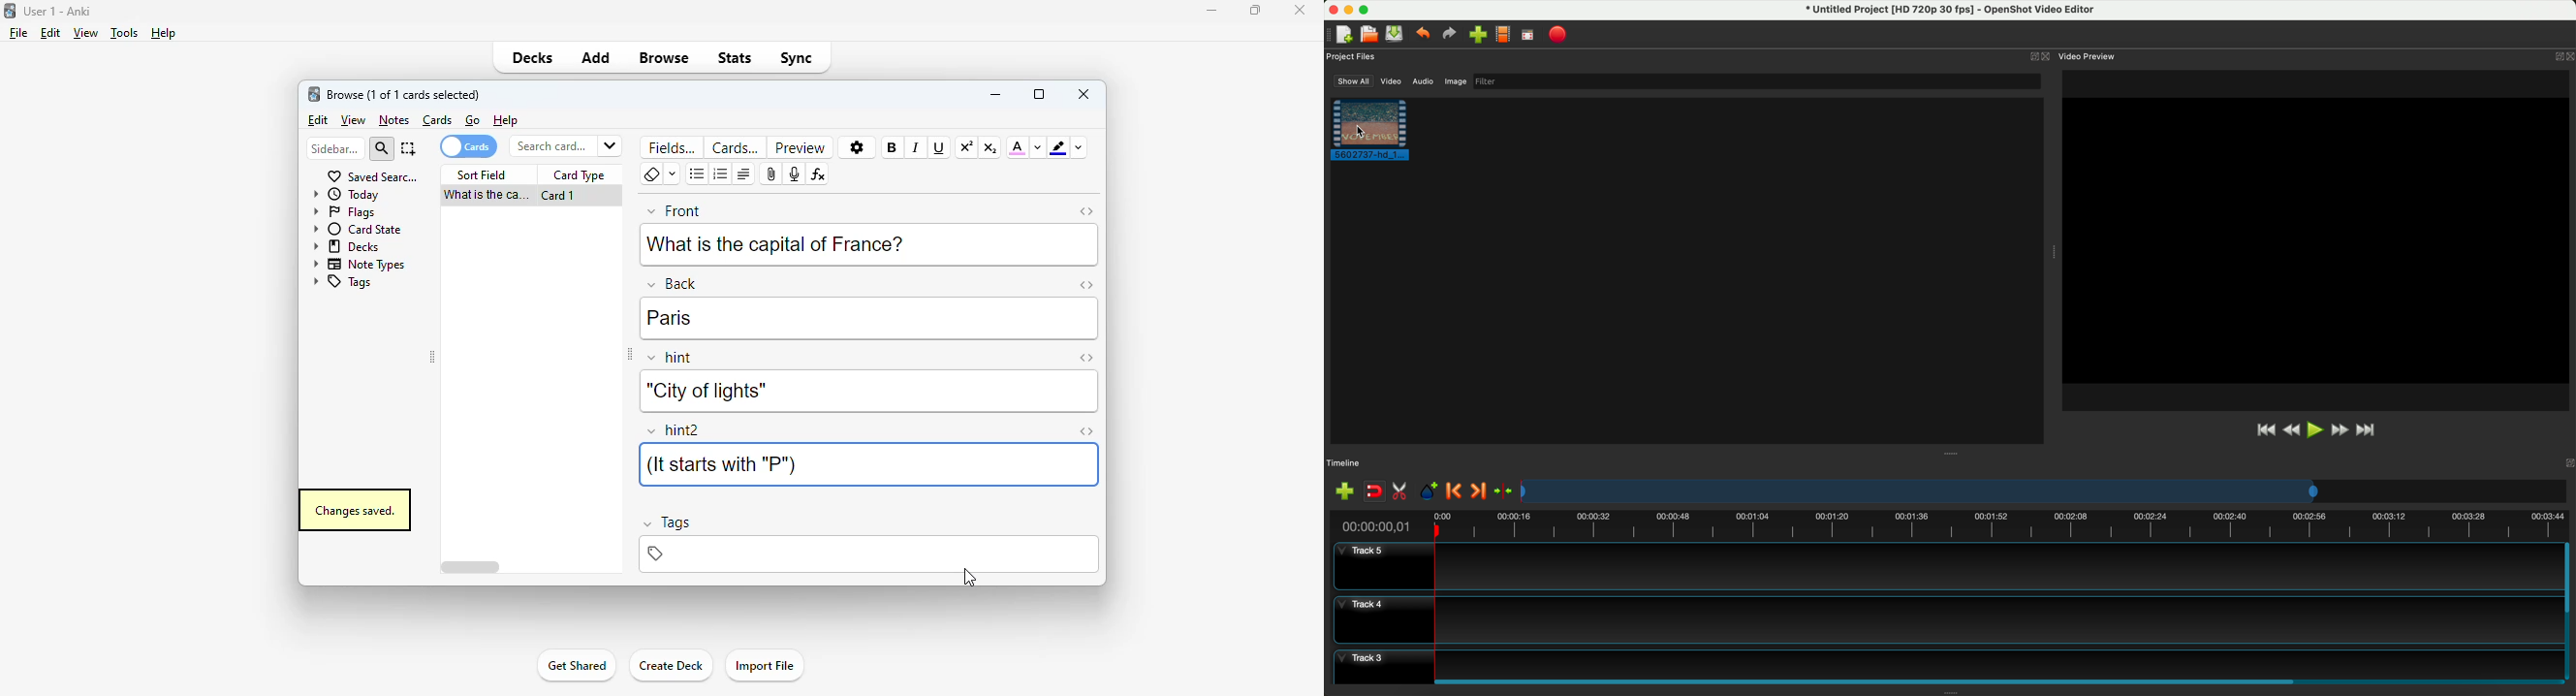 This screenshot has width=2576, height=700. Describe the element at coordinates (867, 554) in the screenshot. I see `tags` at that location.